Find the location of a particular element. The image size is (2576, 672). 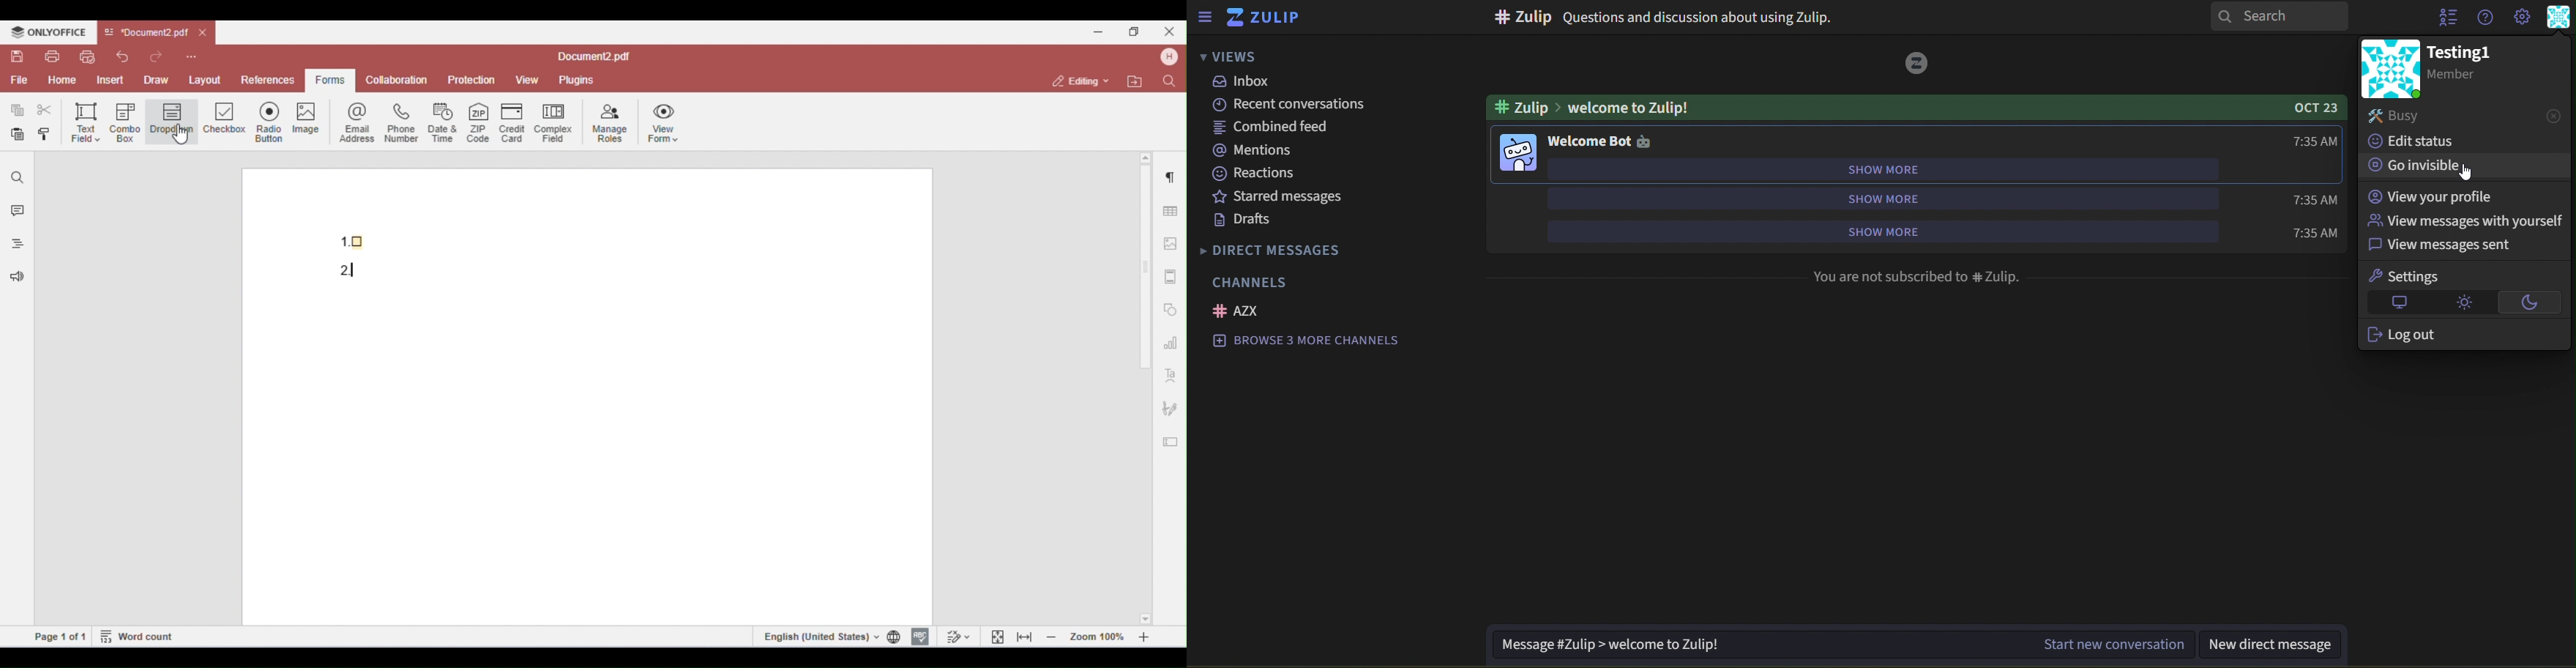

chart settings is located at coordinates (1171, 342).